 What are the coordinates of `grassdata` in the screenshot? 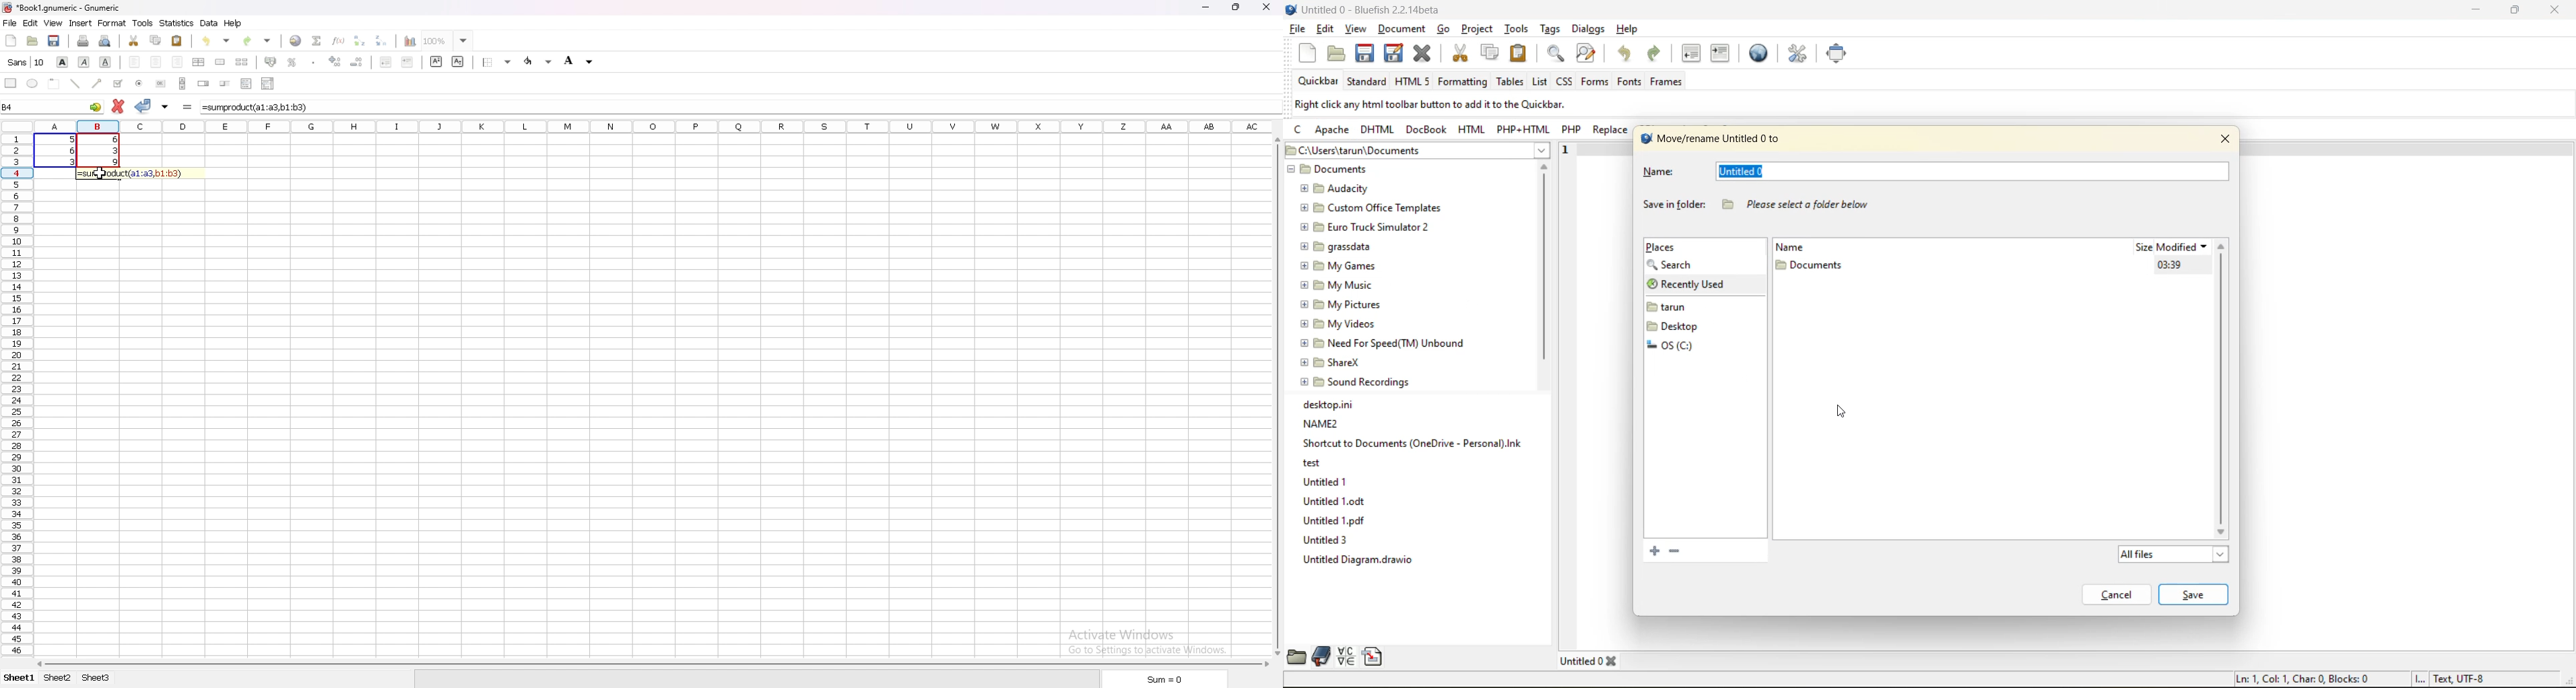 It's located at (1341, 245).